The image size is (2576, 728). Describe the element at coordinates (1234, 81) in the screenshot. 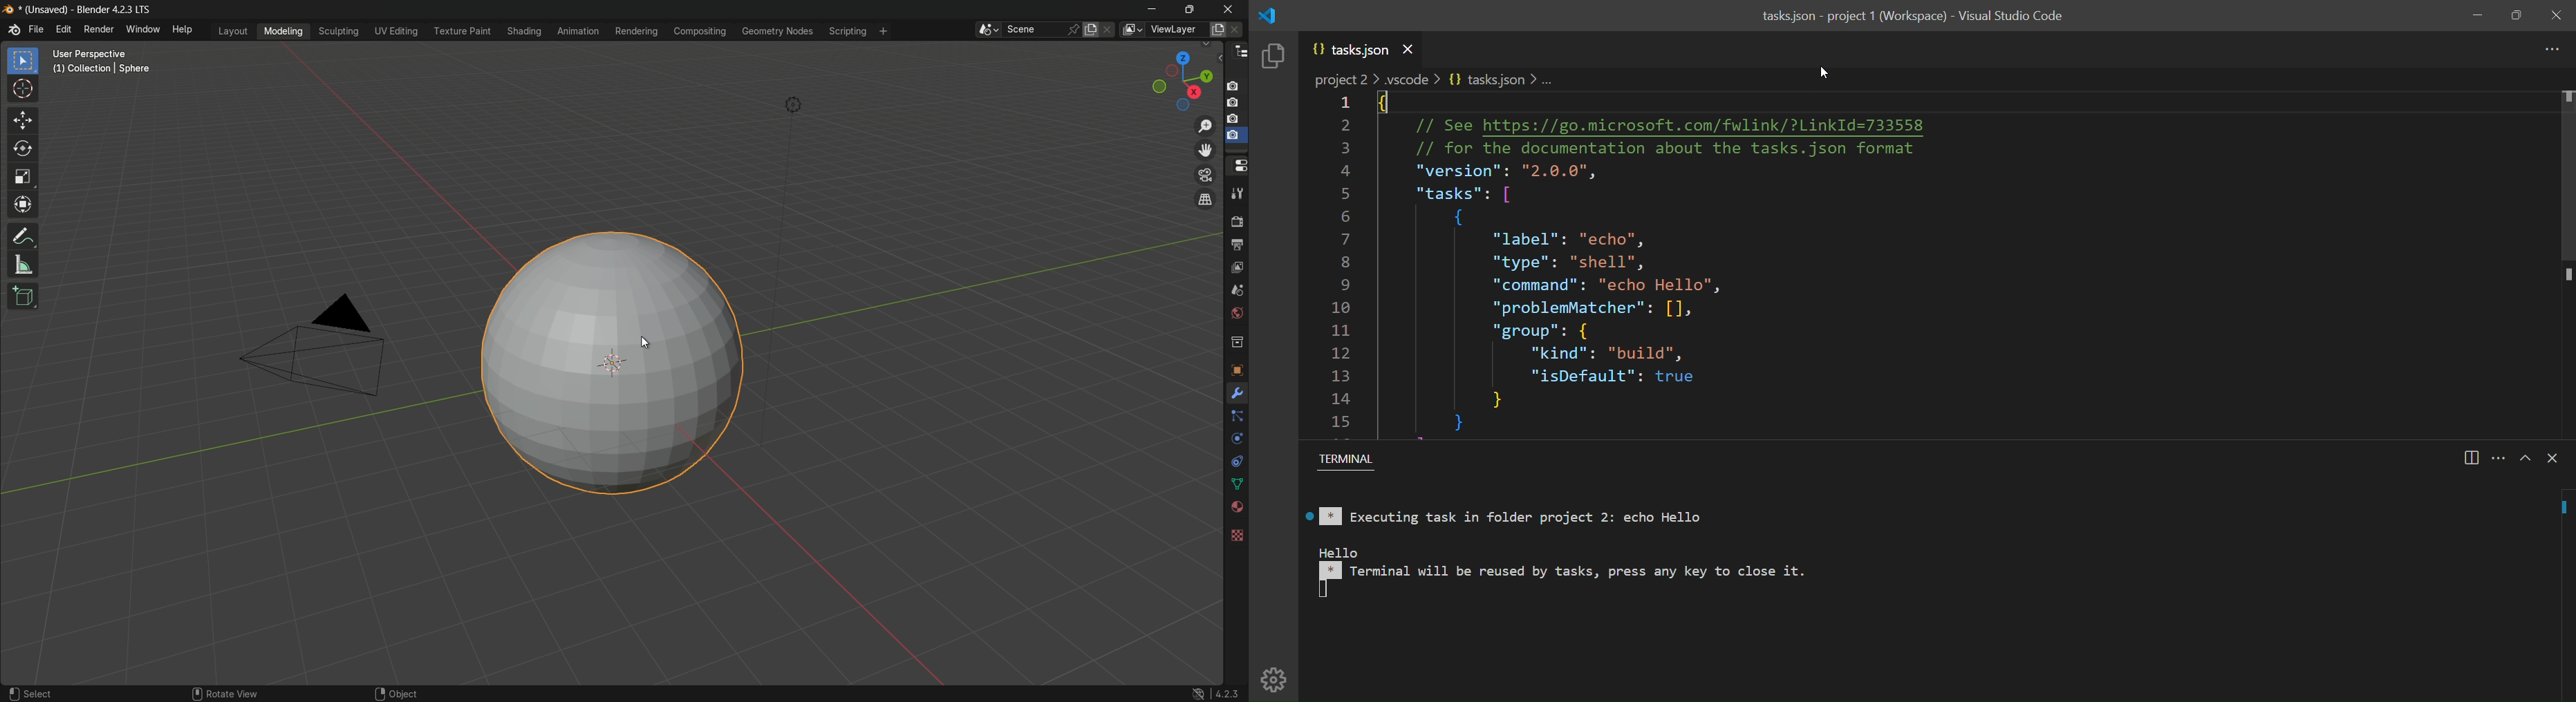

I see `capture` at that location.